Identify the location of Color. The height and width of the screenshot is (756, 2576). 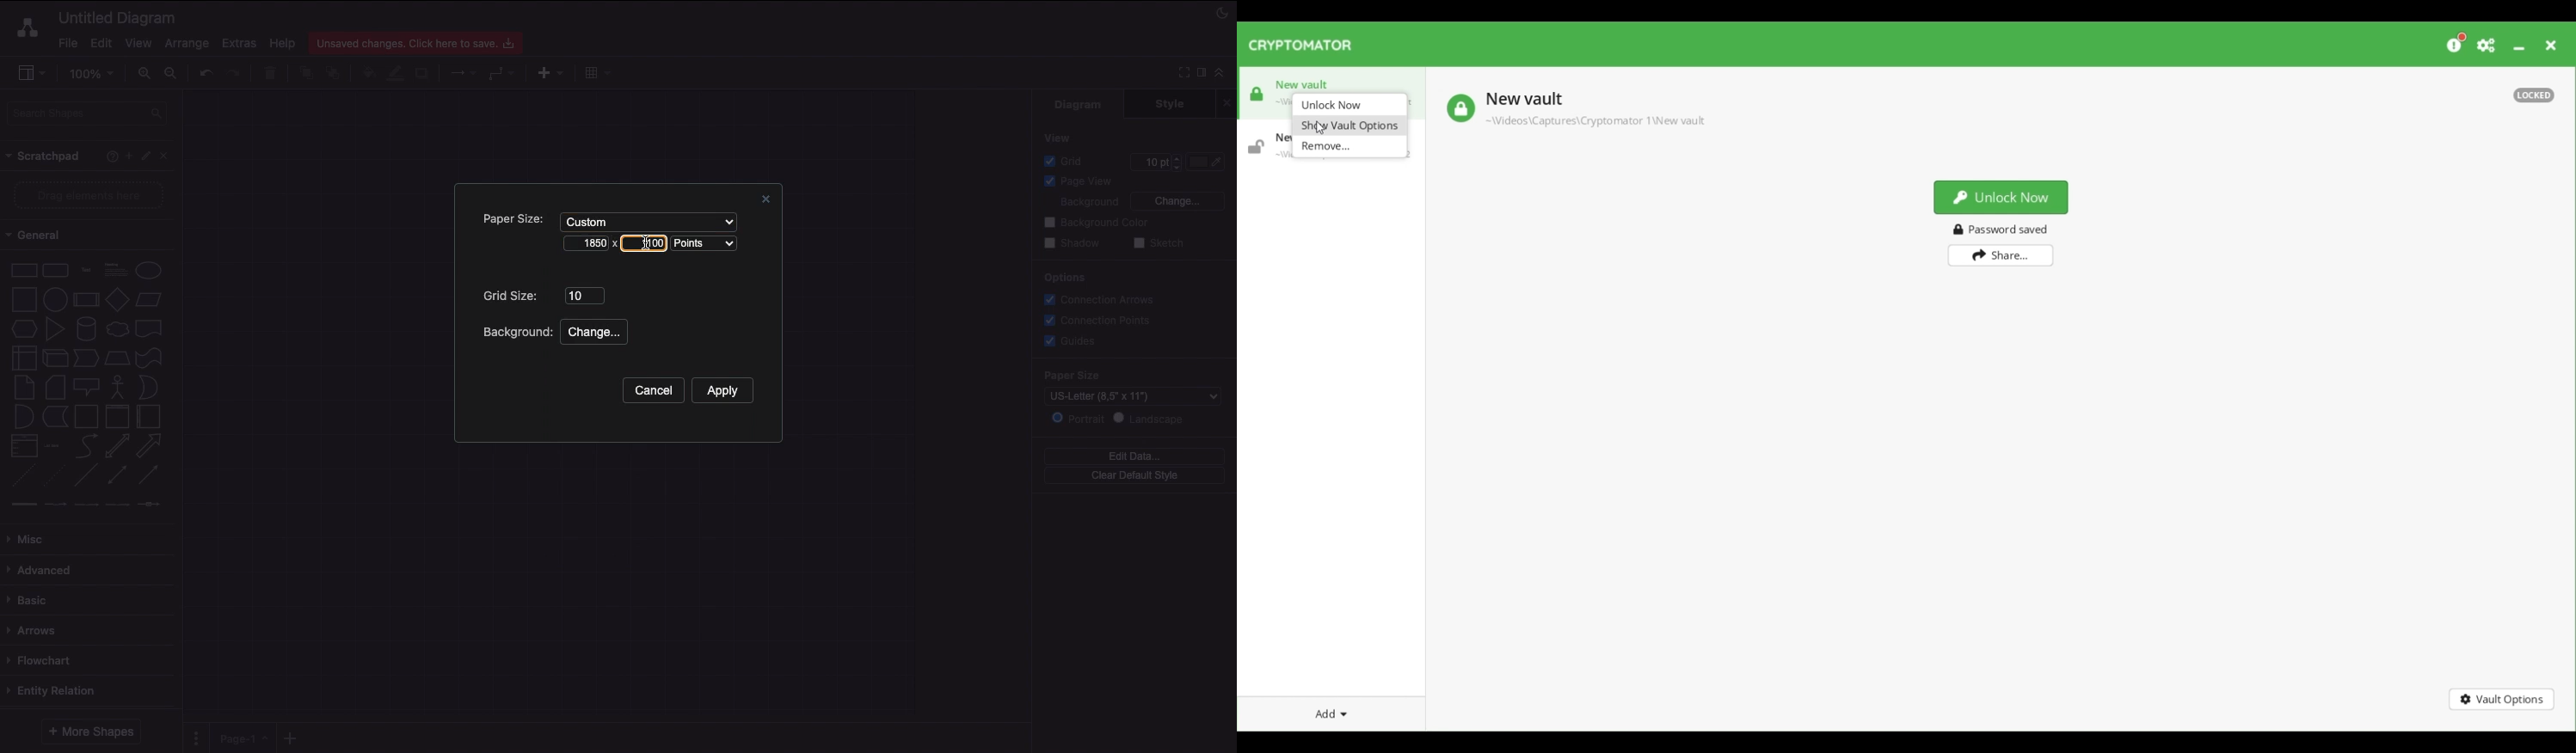
(1208, 162).